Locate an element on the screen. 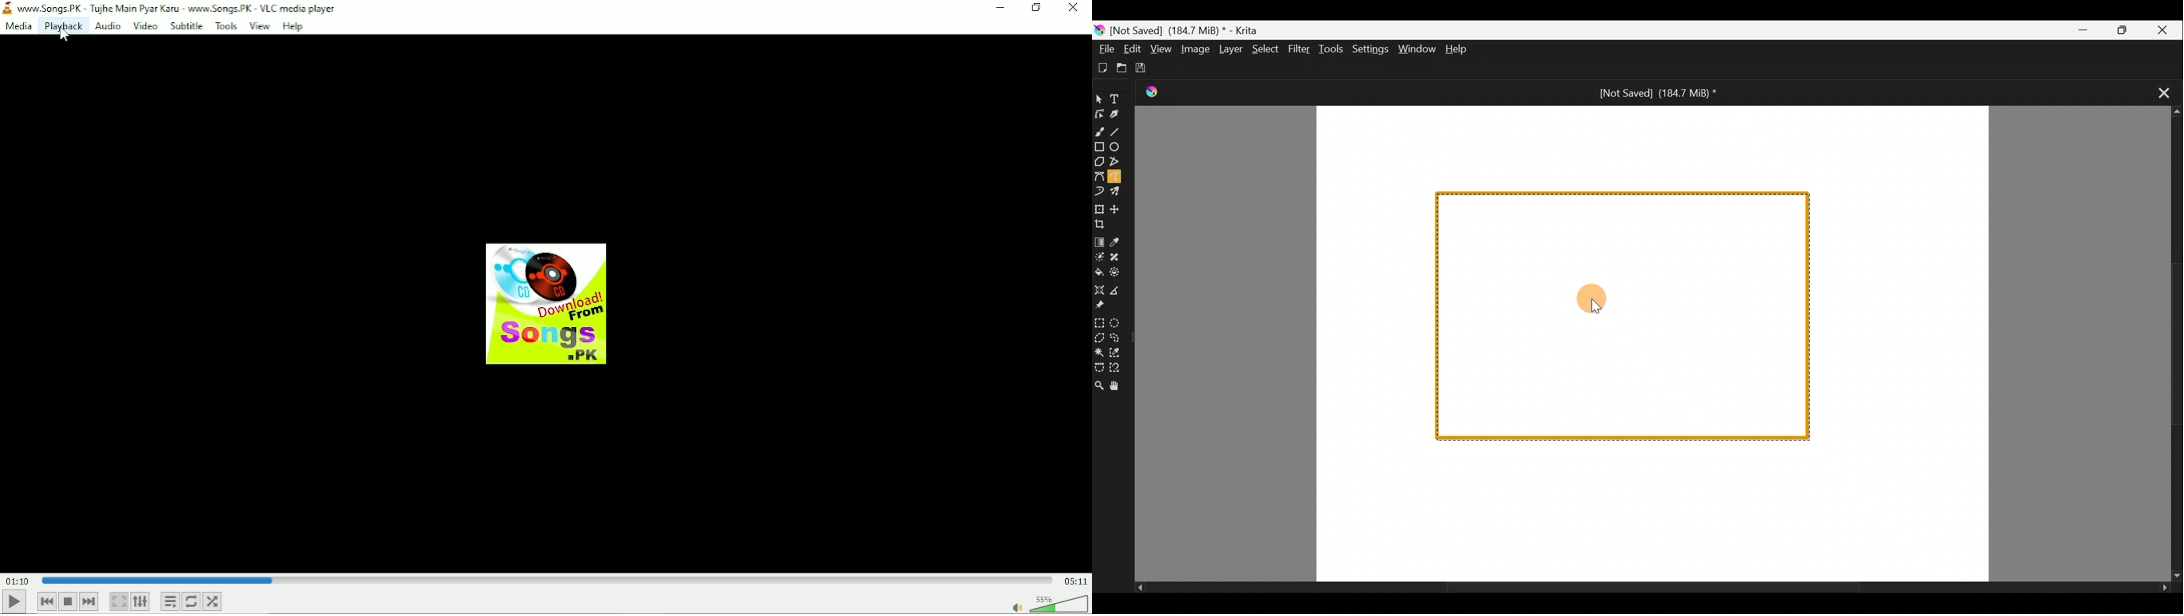 This screenshot has height=616, width=2184. Next is located at coordinates (90, 601).